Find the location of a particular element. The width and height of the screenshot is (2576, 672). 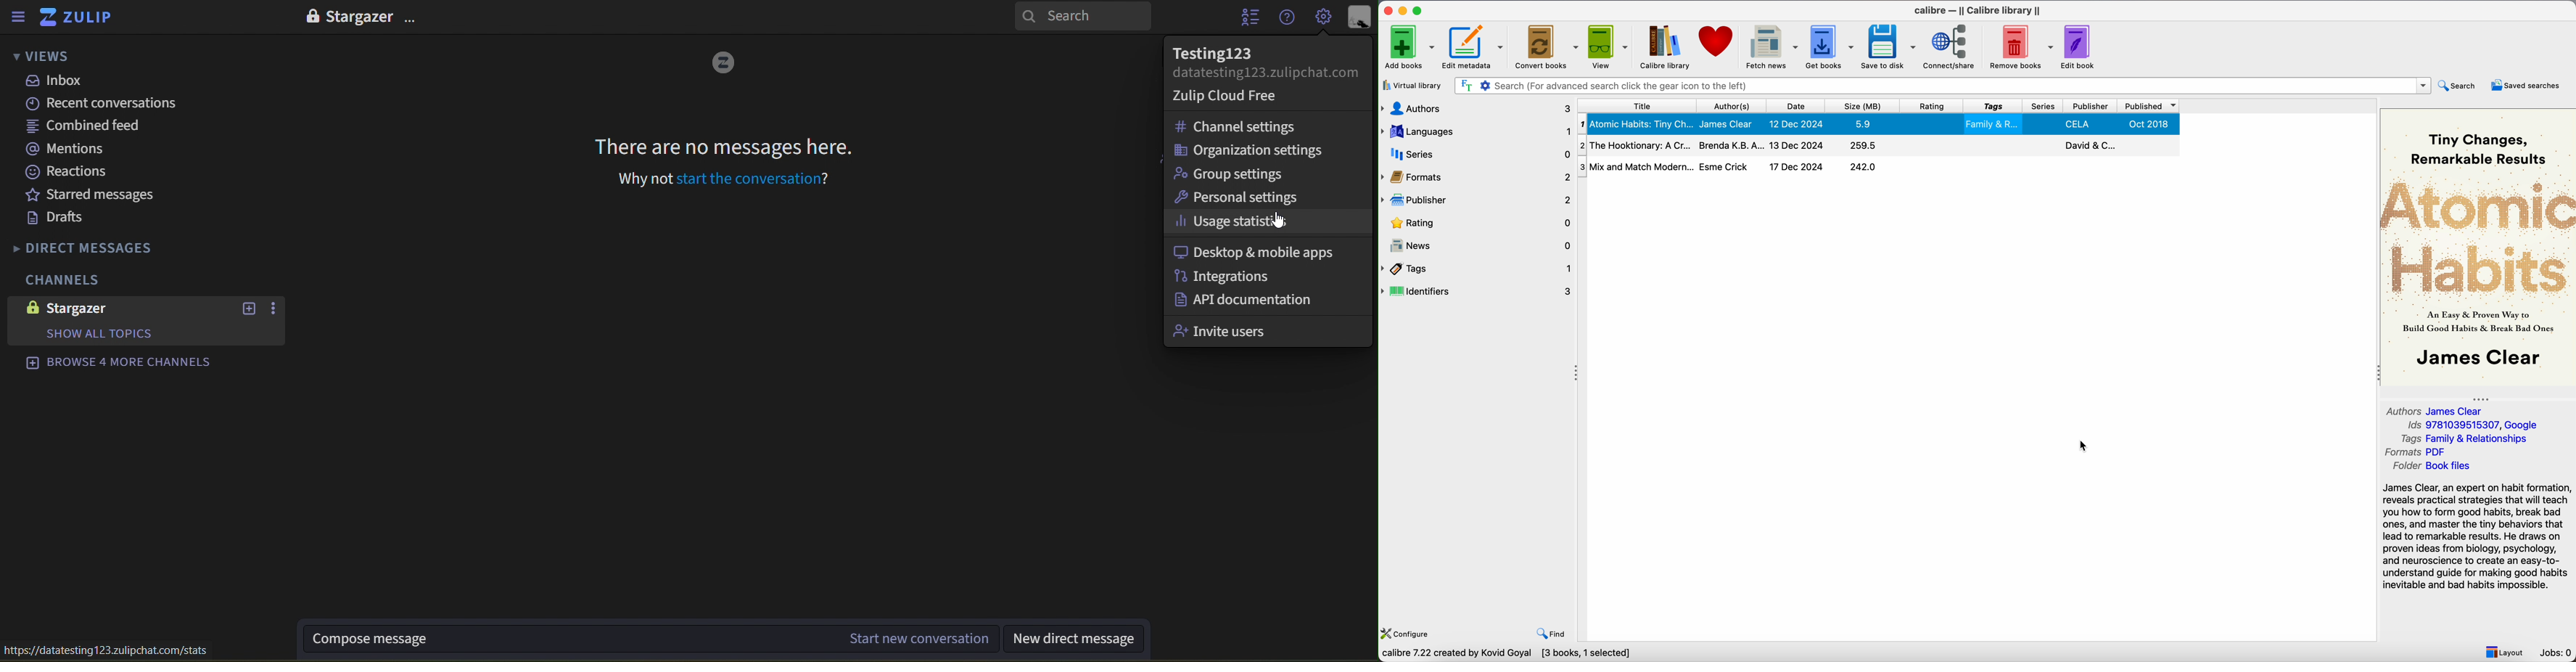

new direct message is located at coordinates (1079, 641).